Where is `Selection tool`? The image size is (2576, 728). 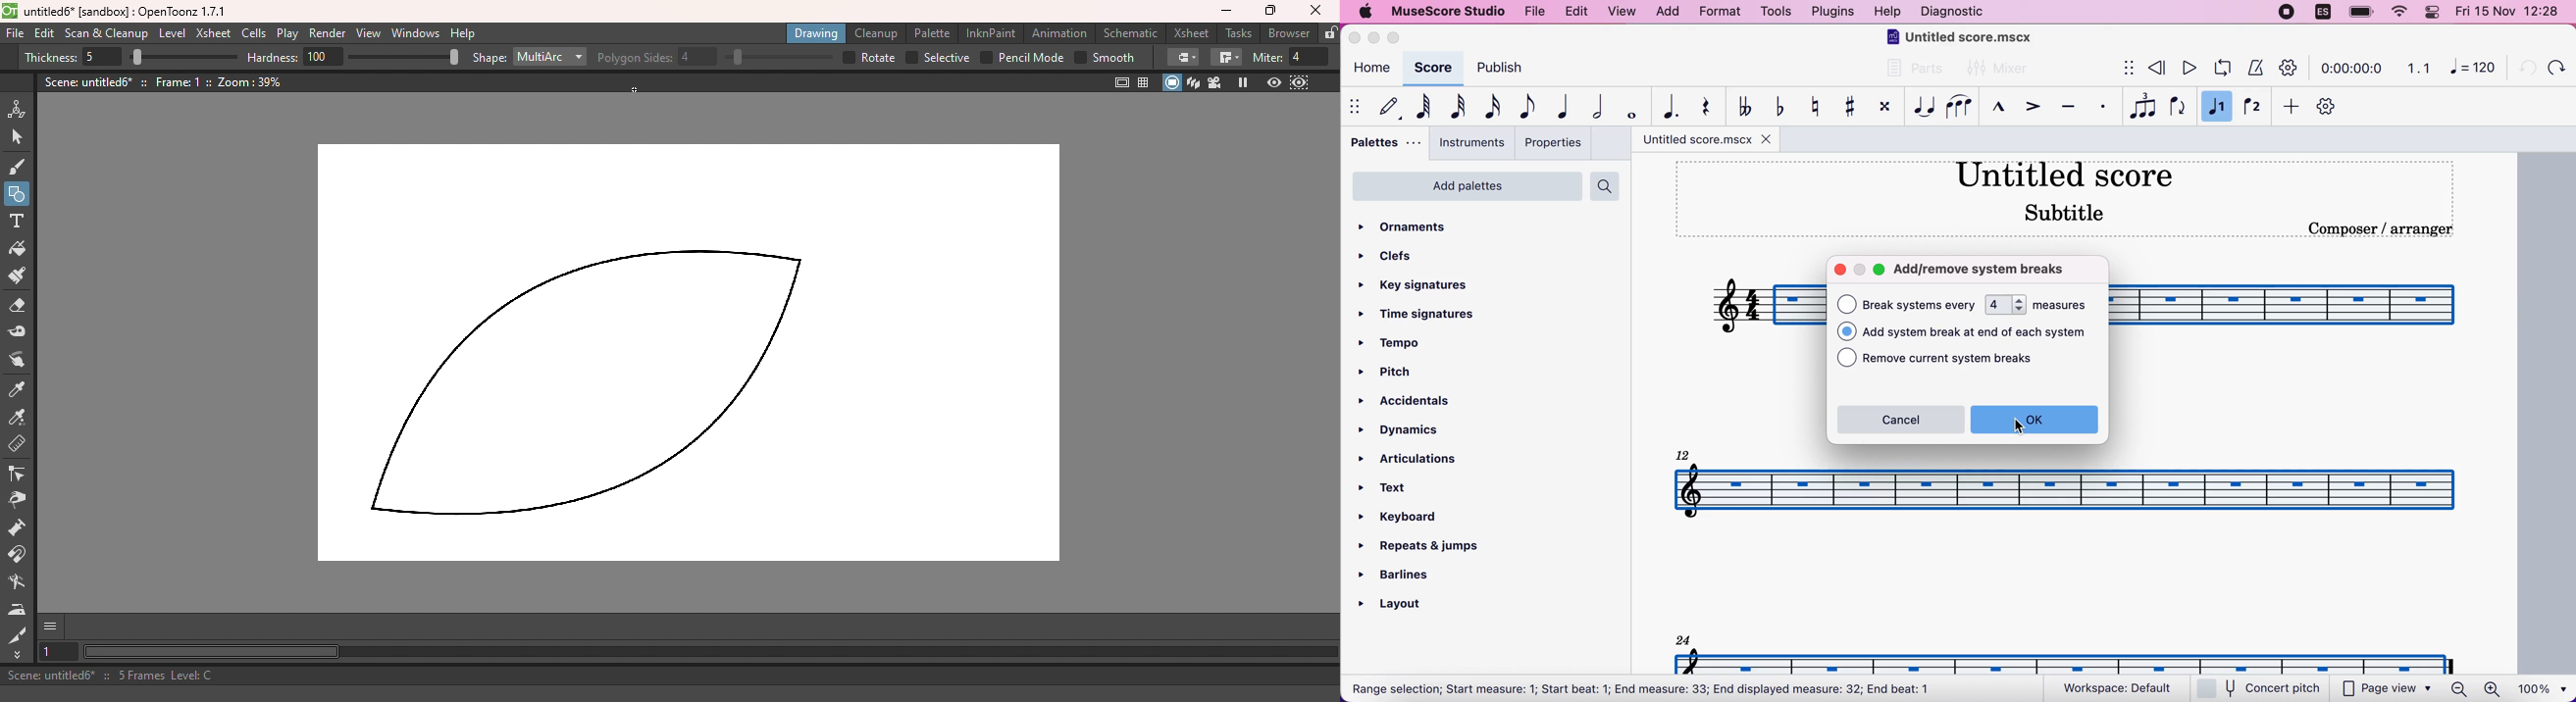
Selection tool is located at coordinates (23, 138).